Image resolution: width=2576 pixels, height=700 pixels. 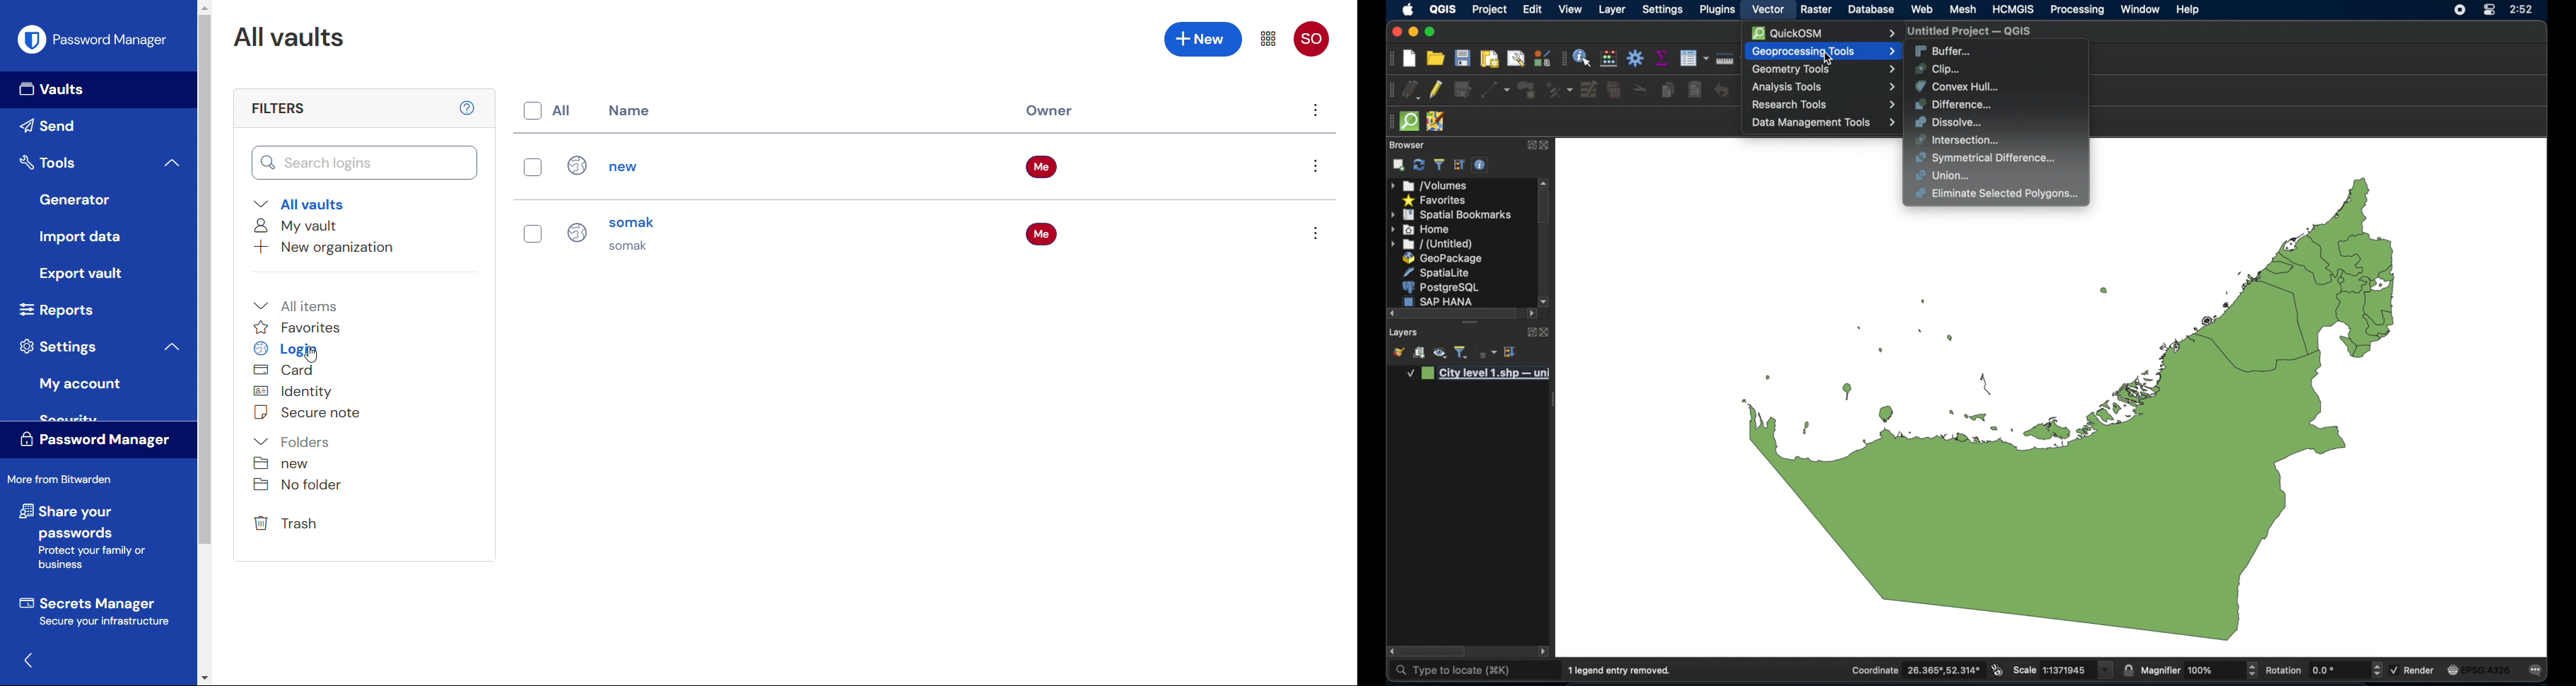 I want to click on All vaults, so click(x=291, y=38).